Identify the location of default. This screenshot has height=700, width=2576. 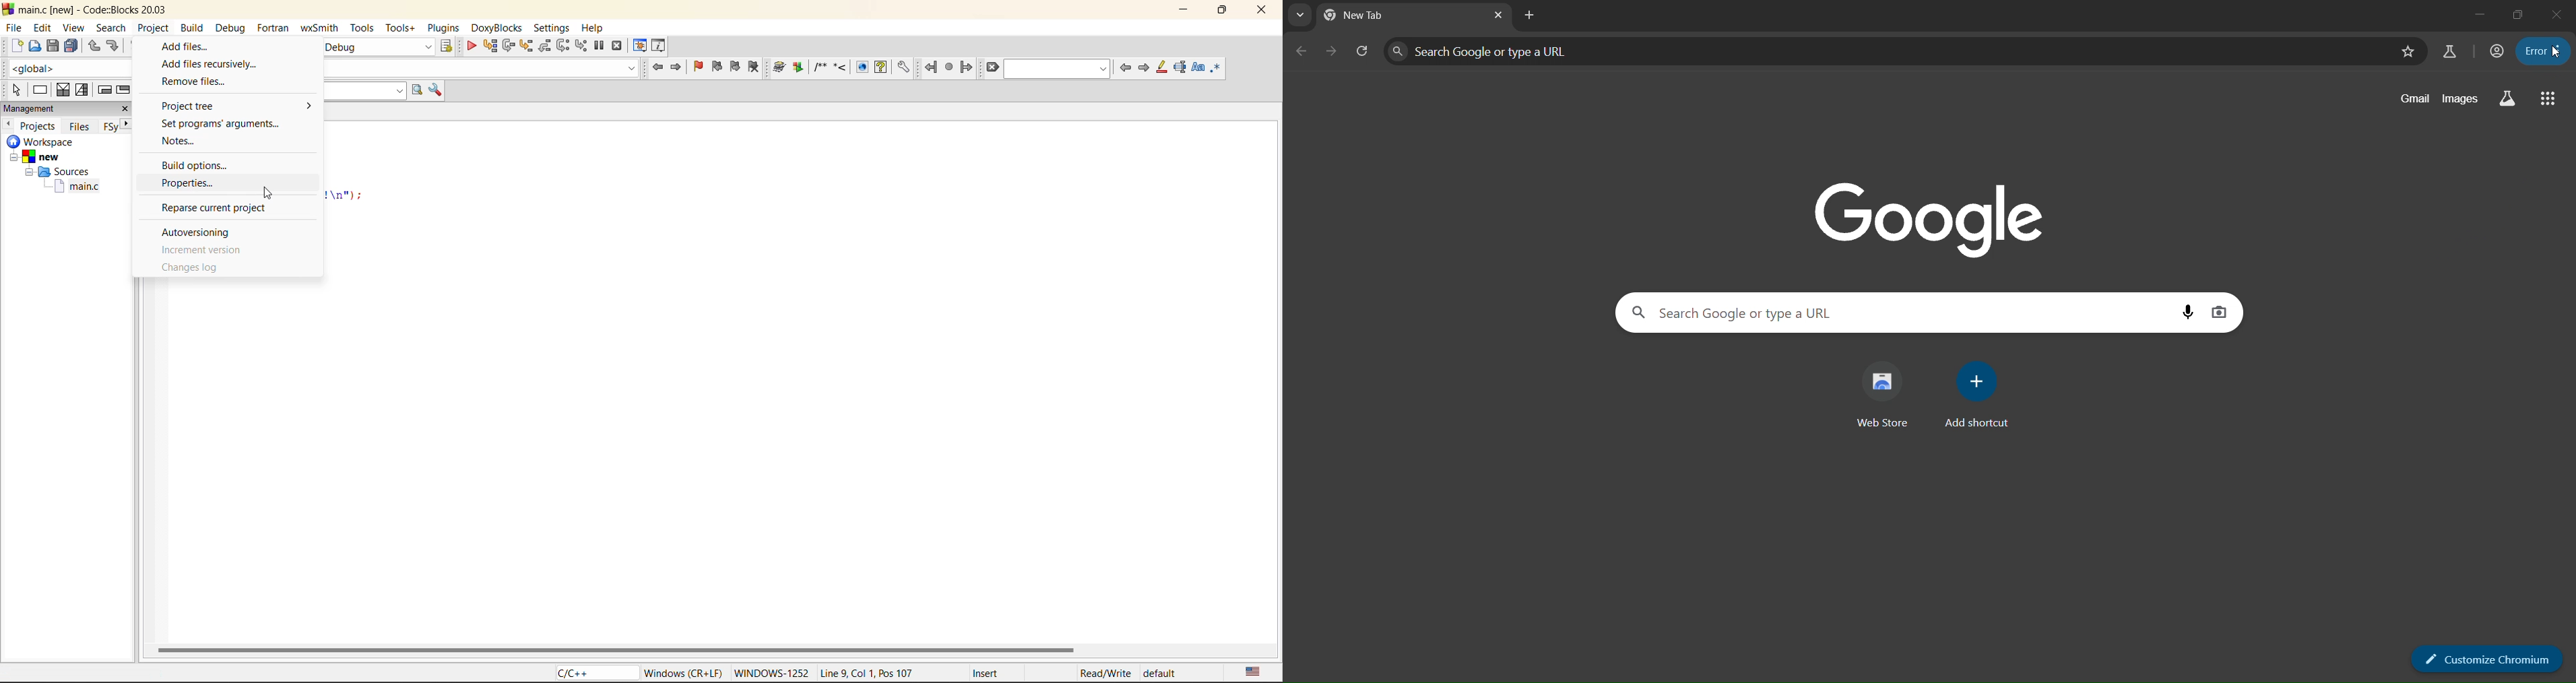
(1163, 672).